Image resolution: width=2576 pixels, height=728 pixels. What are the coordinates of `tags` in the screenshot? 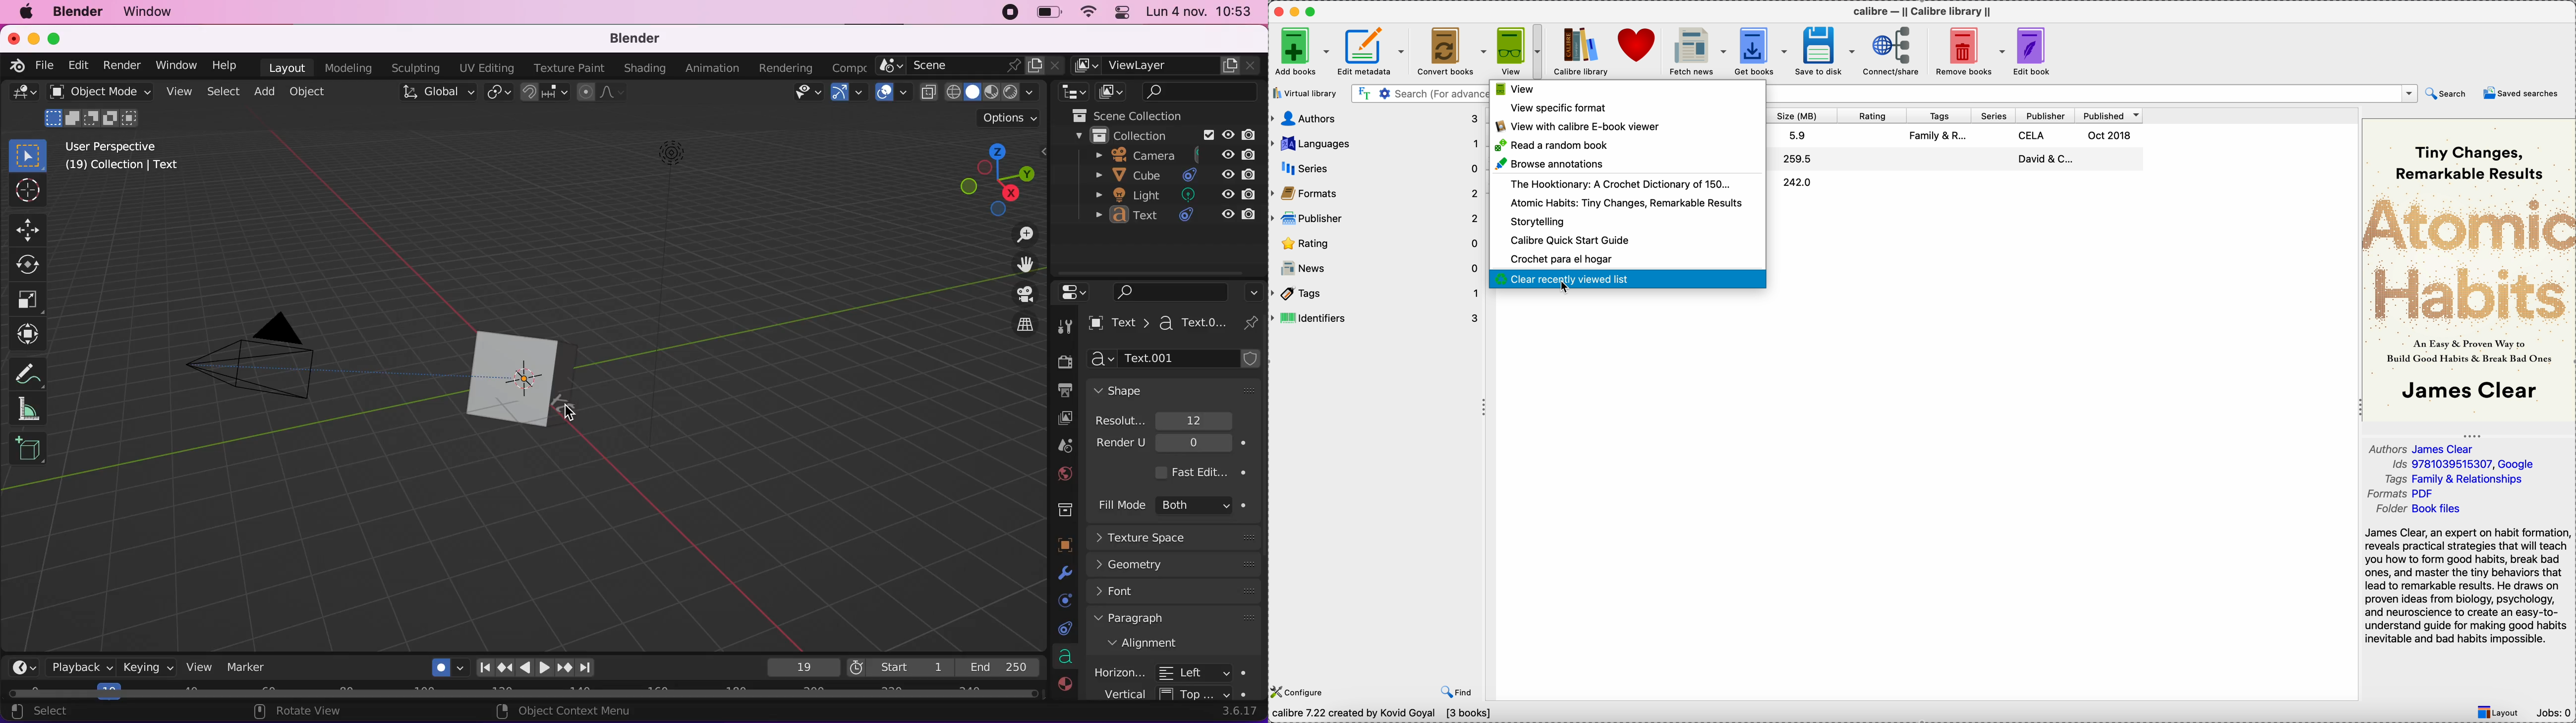 It's located at (1377, 293).